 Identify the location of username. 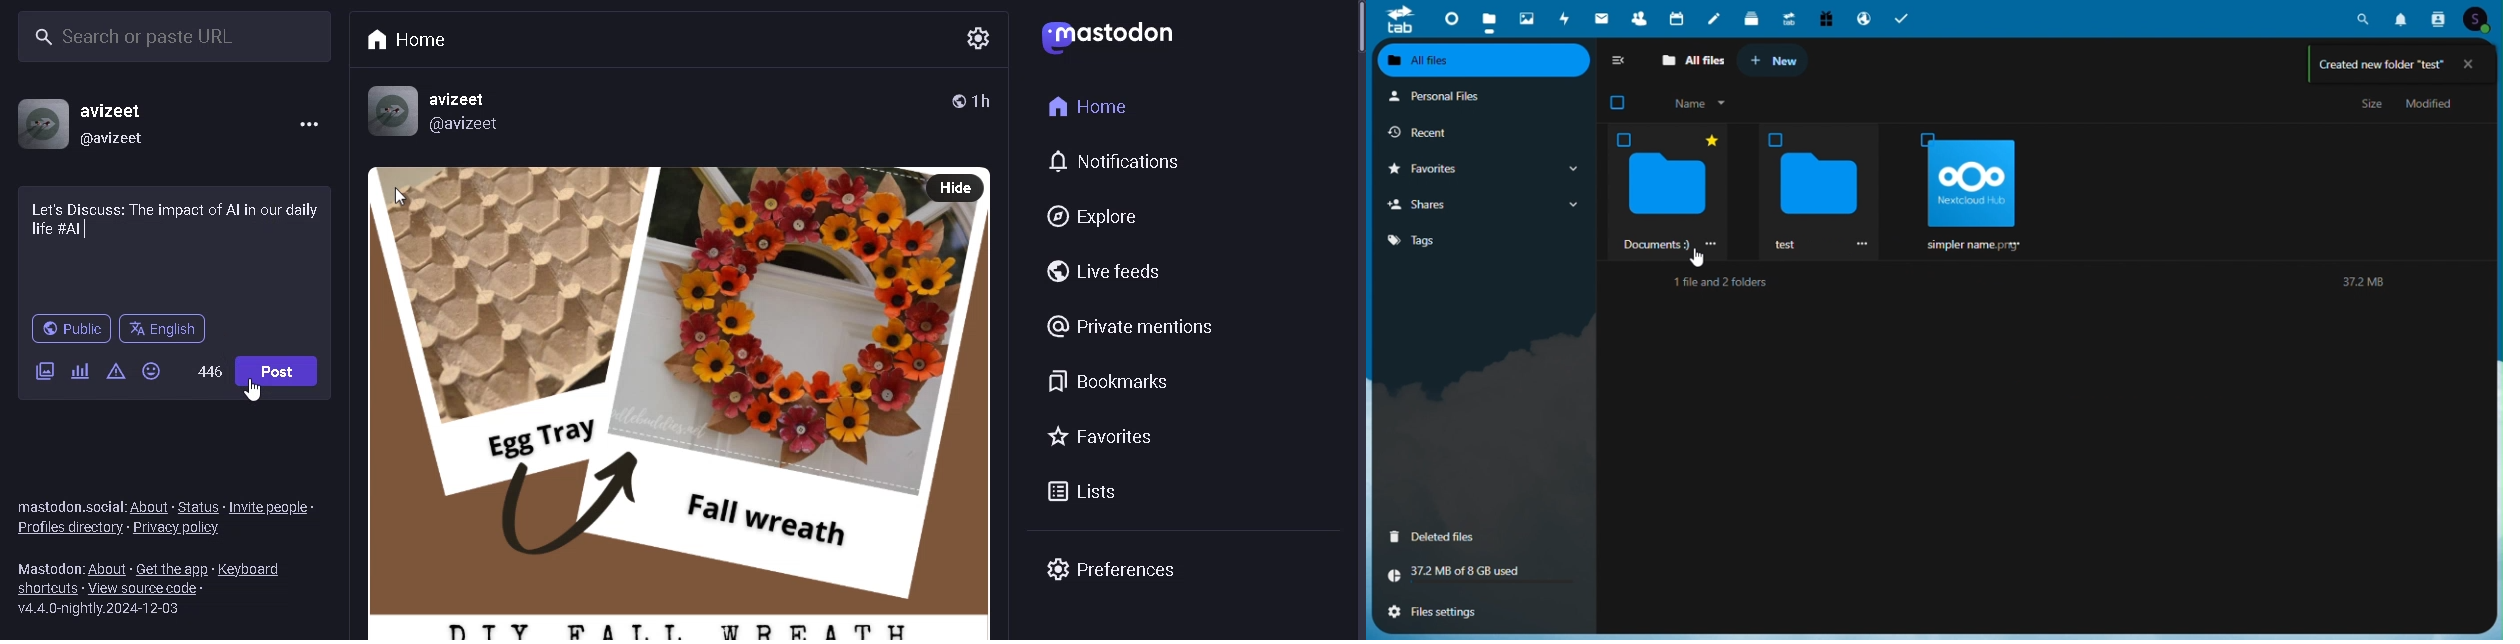
(482, 96).